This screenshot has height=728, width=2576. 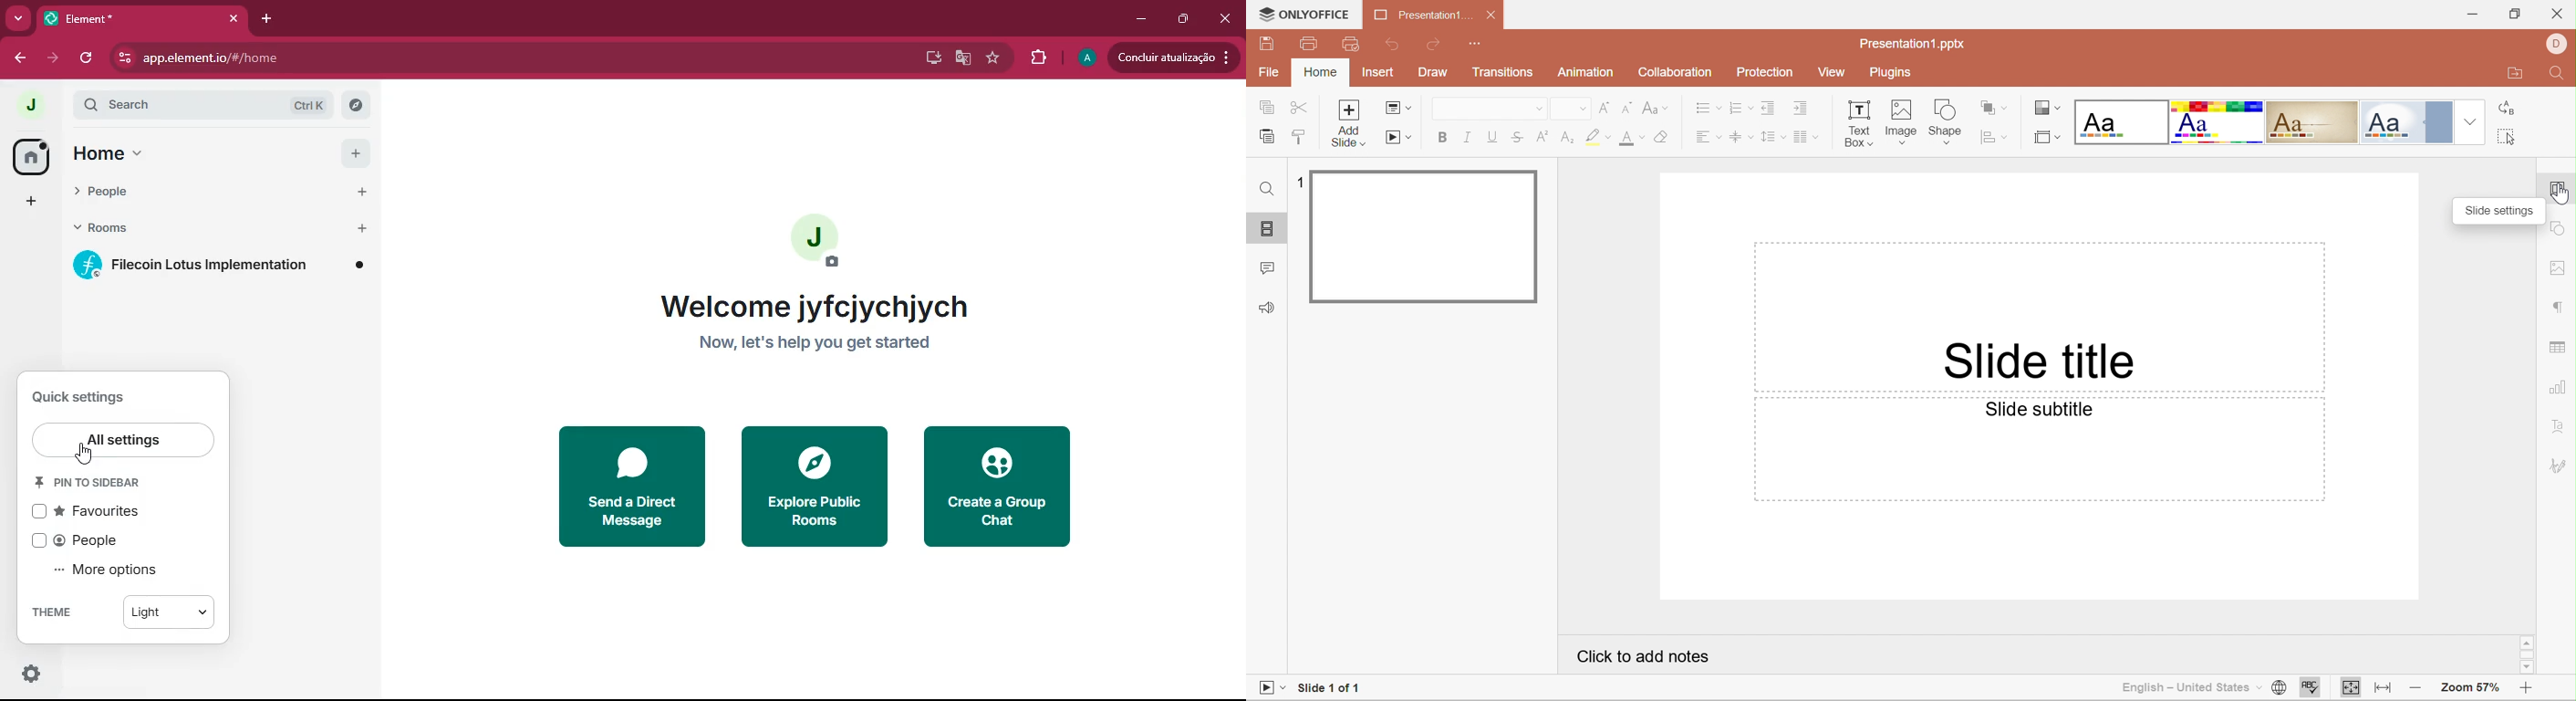 I want to click on Arrange shape, so click(x=1996, y=107).